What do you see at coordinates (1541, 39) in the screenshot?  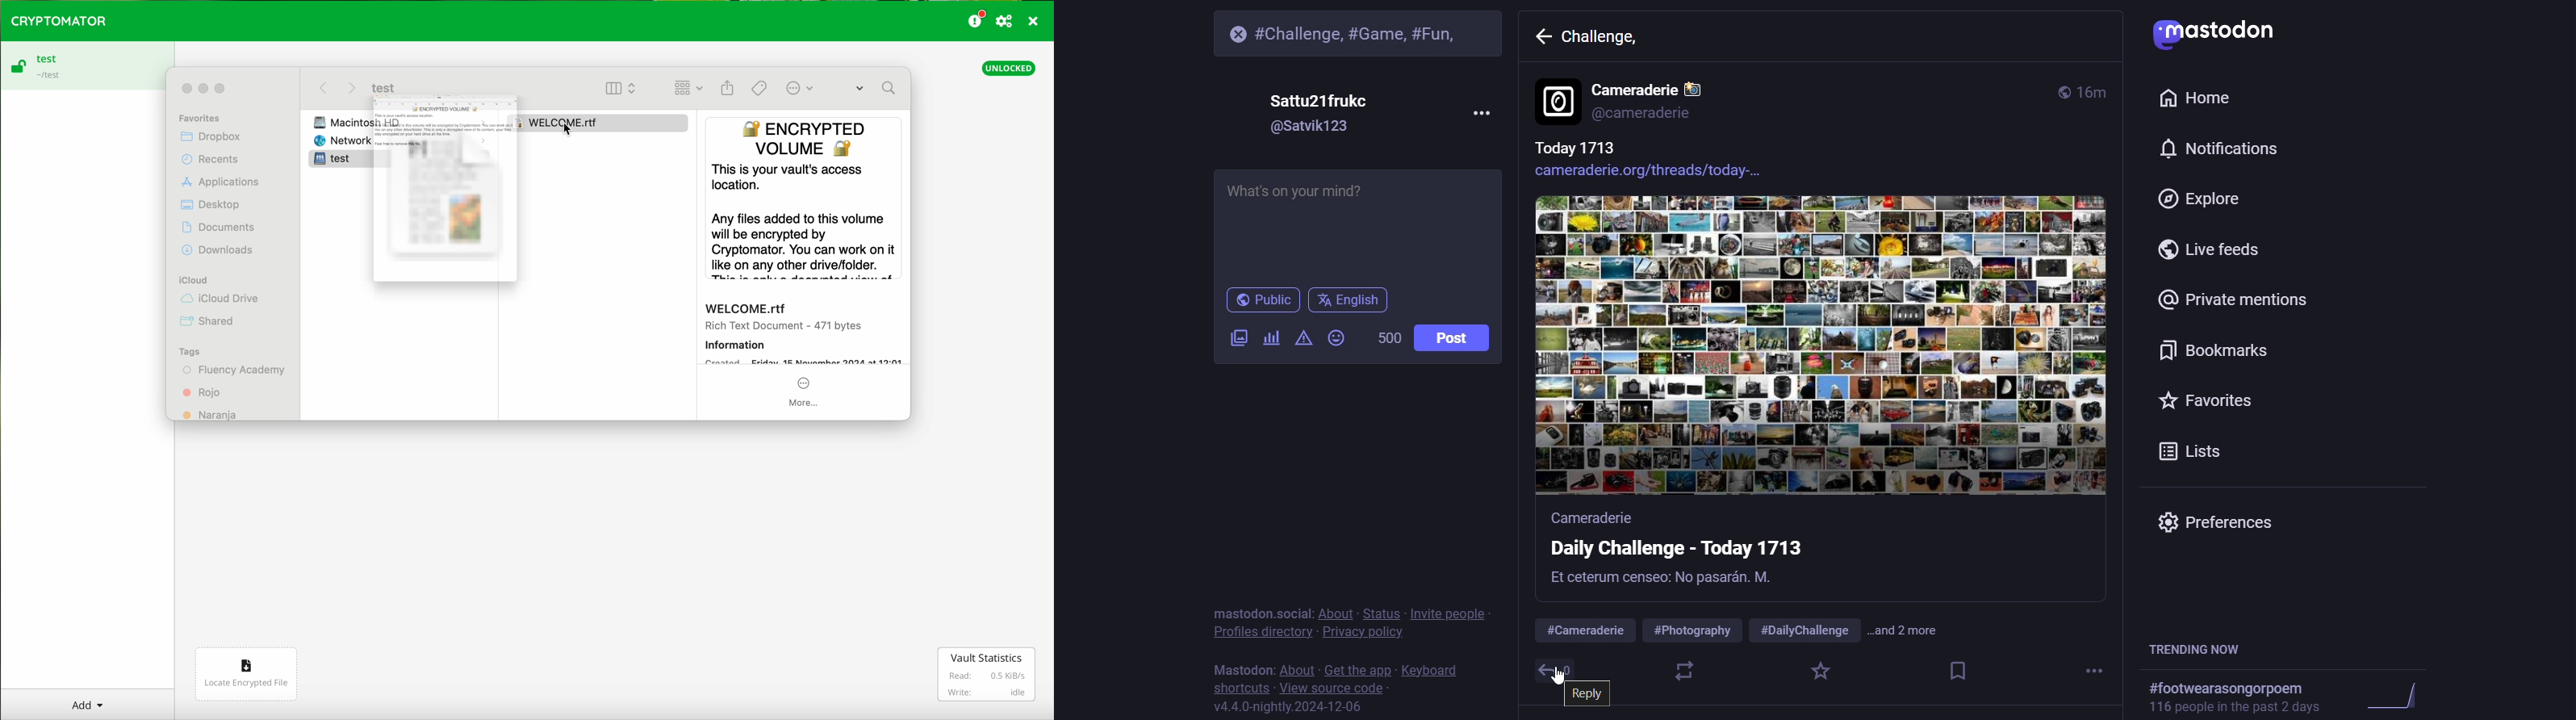 I see `back` at bounding box center [1541, 39].